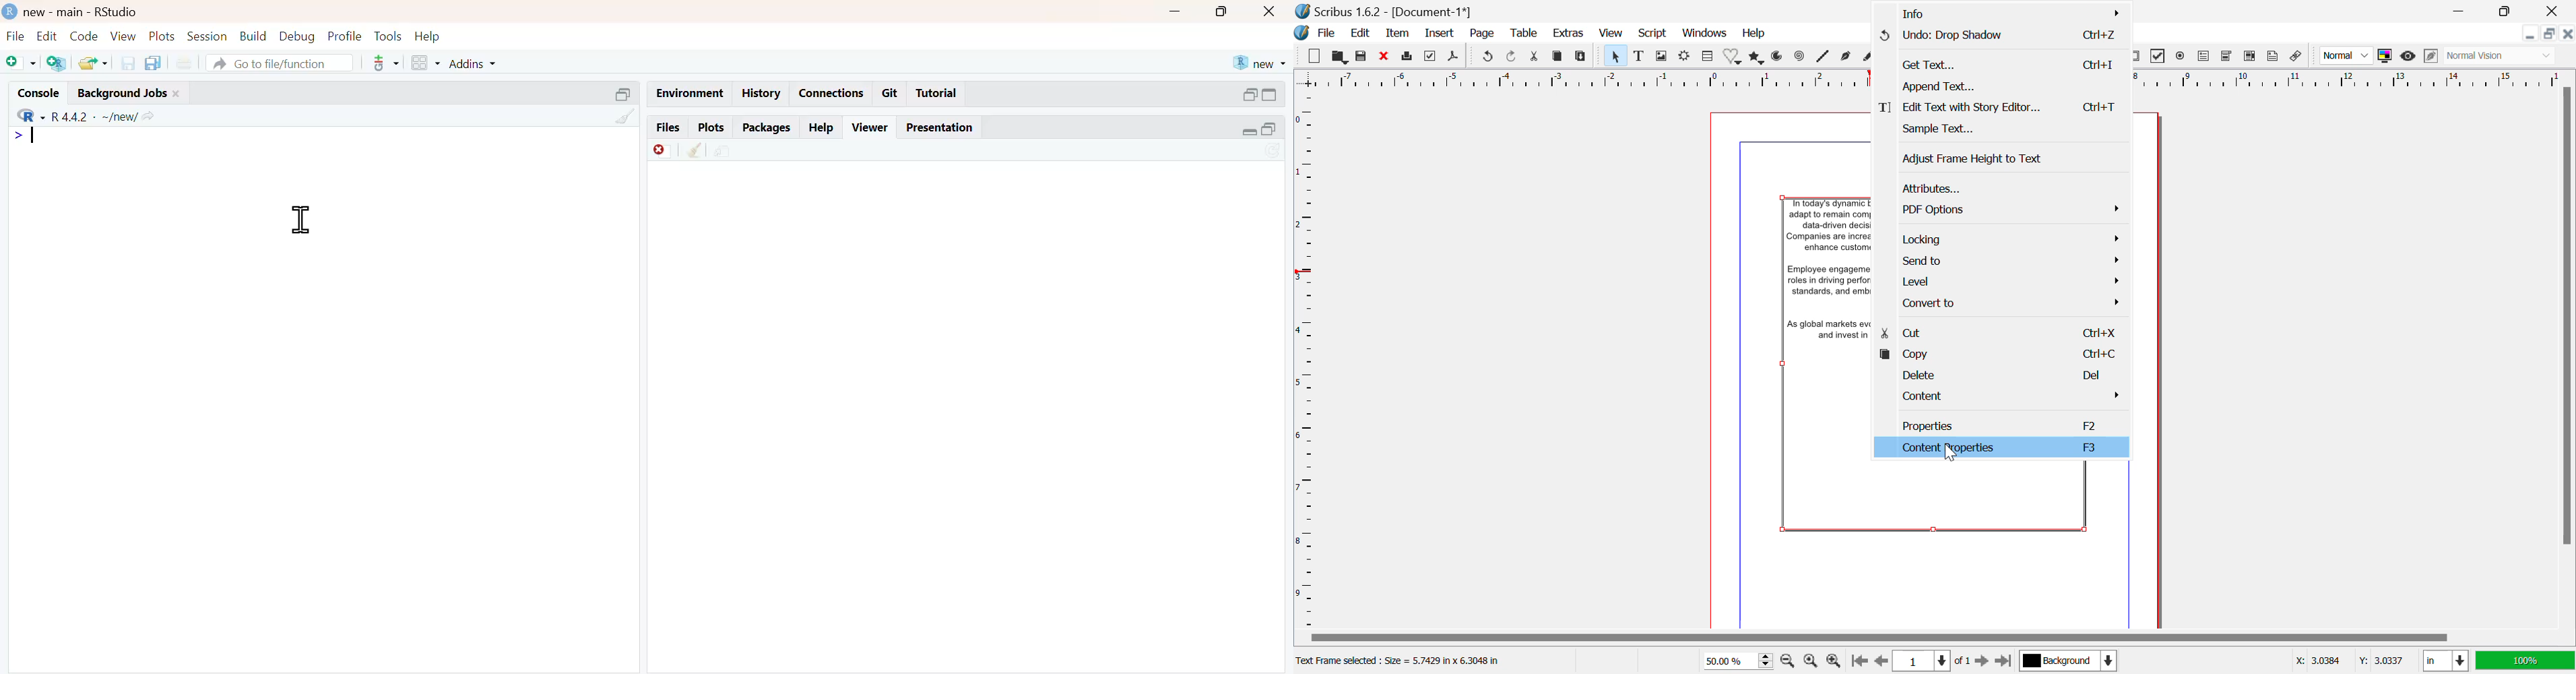 The width and height of the screenshot is (2576, 700). Describe the element at coordinates (870, 127) in the screenshot. I see `viewer` at that location.